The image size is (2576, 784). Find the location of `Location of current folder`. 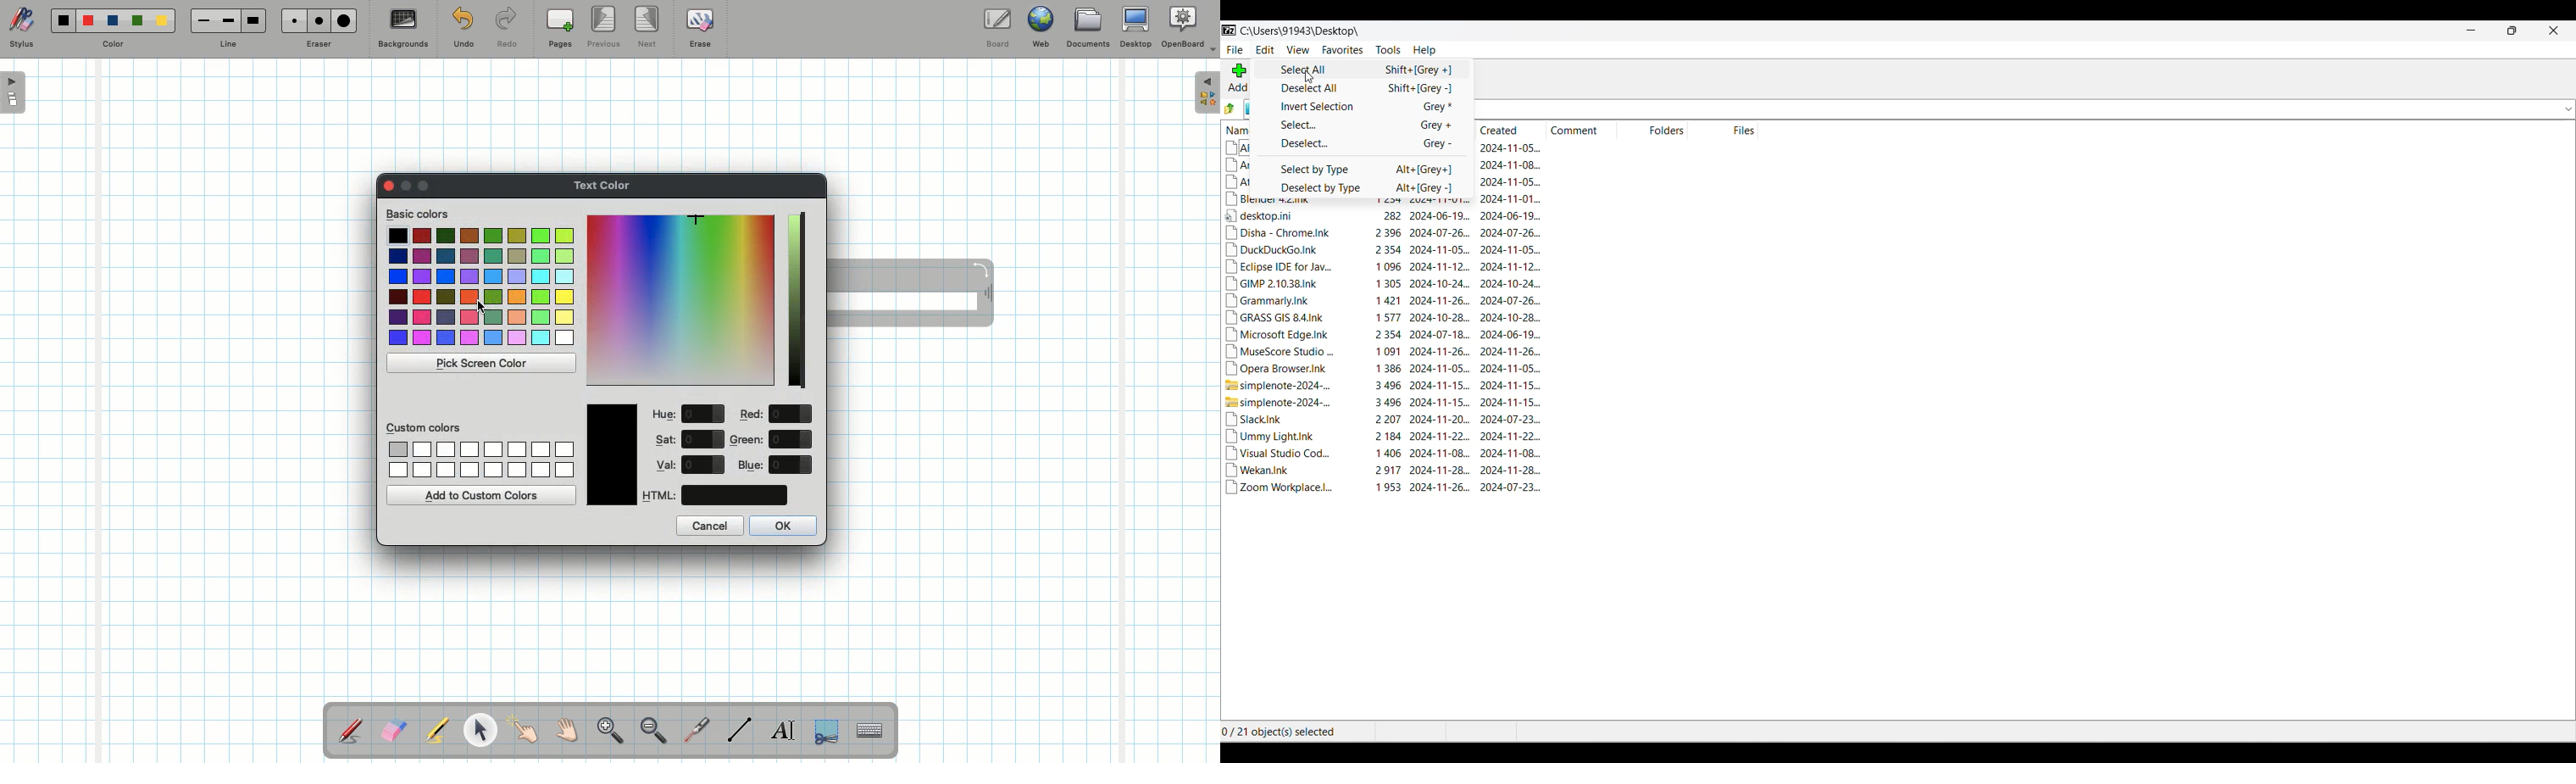

Location of current folder is located at coordinates (1301, 31).